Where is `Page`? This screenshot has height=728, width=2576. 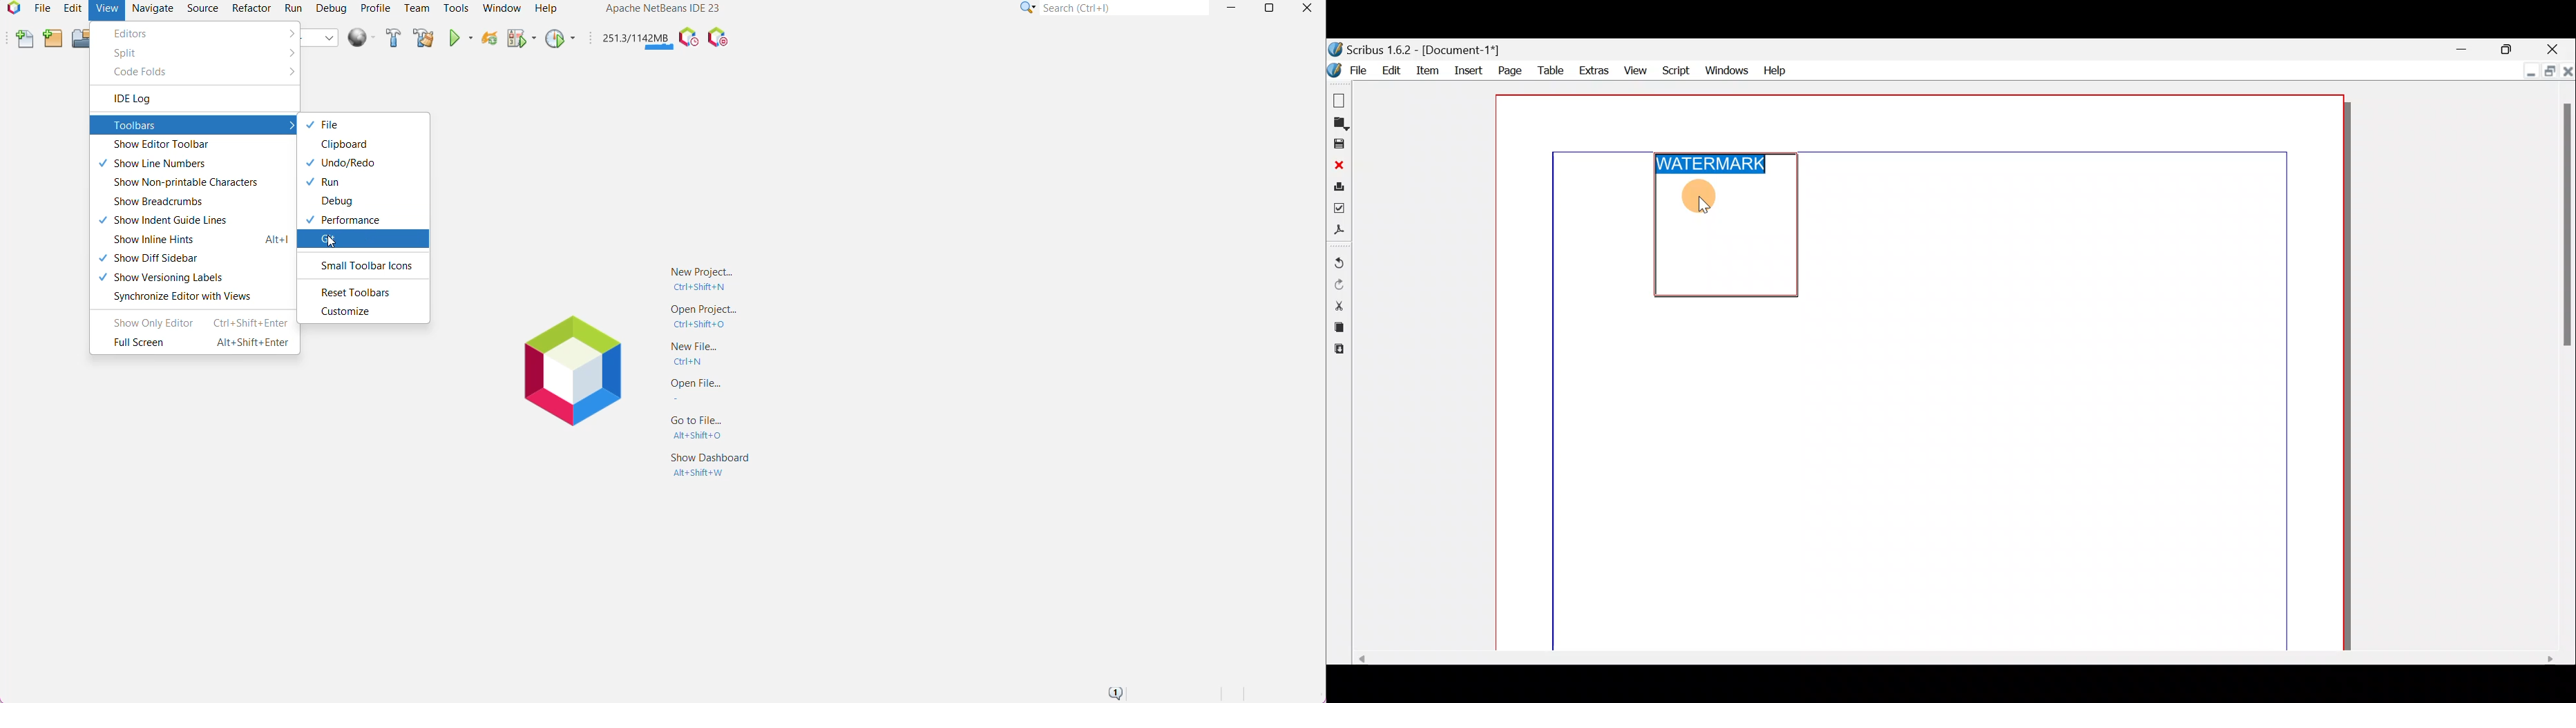
Page is located at coordinates (1508, 70).